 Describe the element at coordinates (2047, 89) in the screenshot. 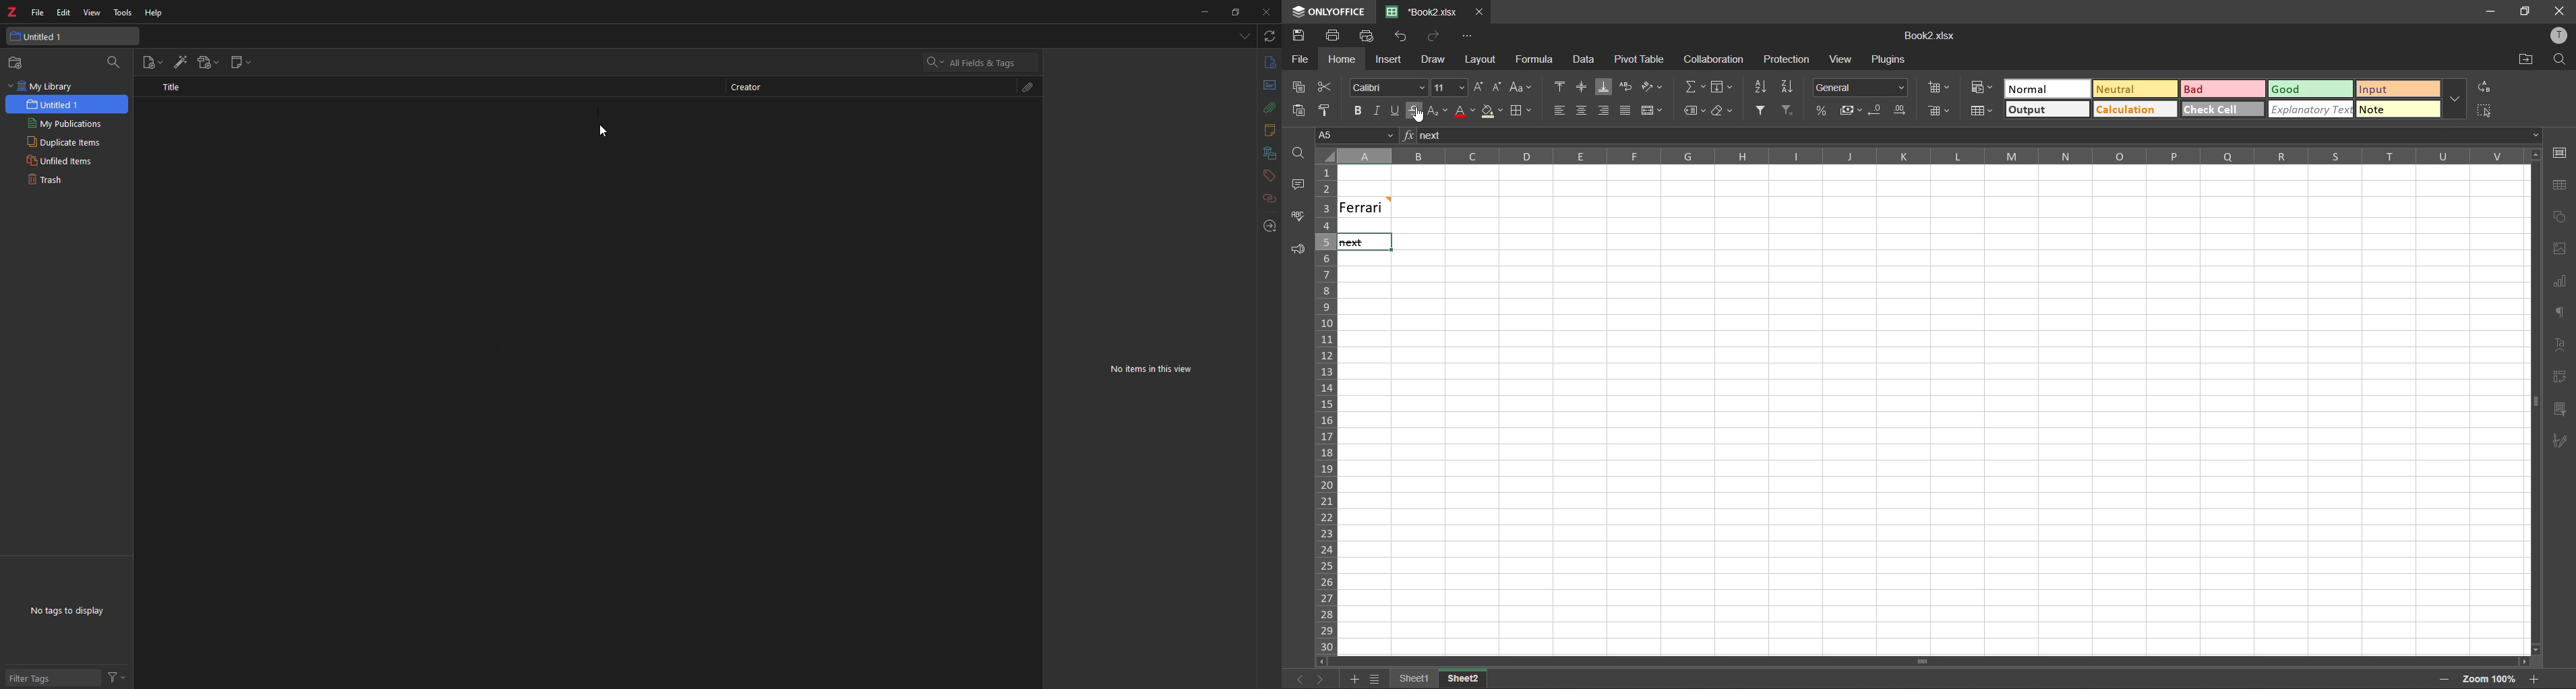

I see `normal` at that location.